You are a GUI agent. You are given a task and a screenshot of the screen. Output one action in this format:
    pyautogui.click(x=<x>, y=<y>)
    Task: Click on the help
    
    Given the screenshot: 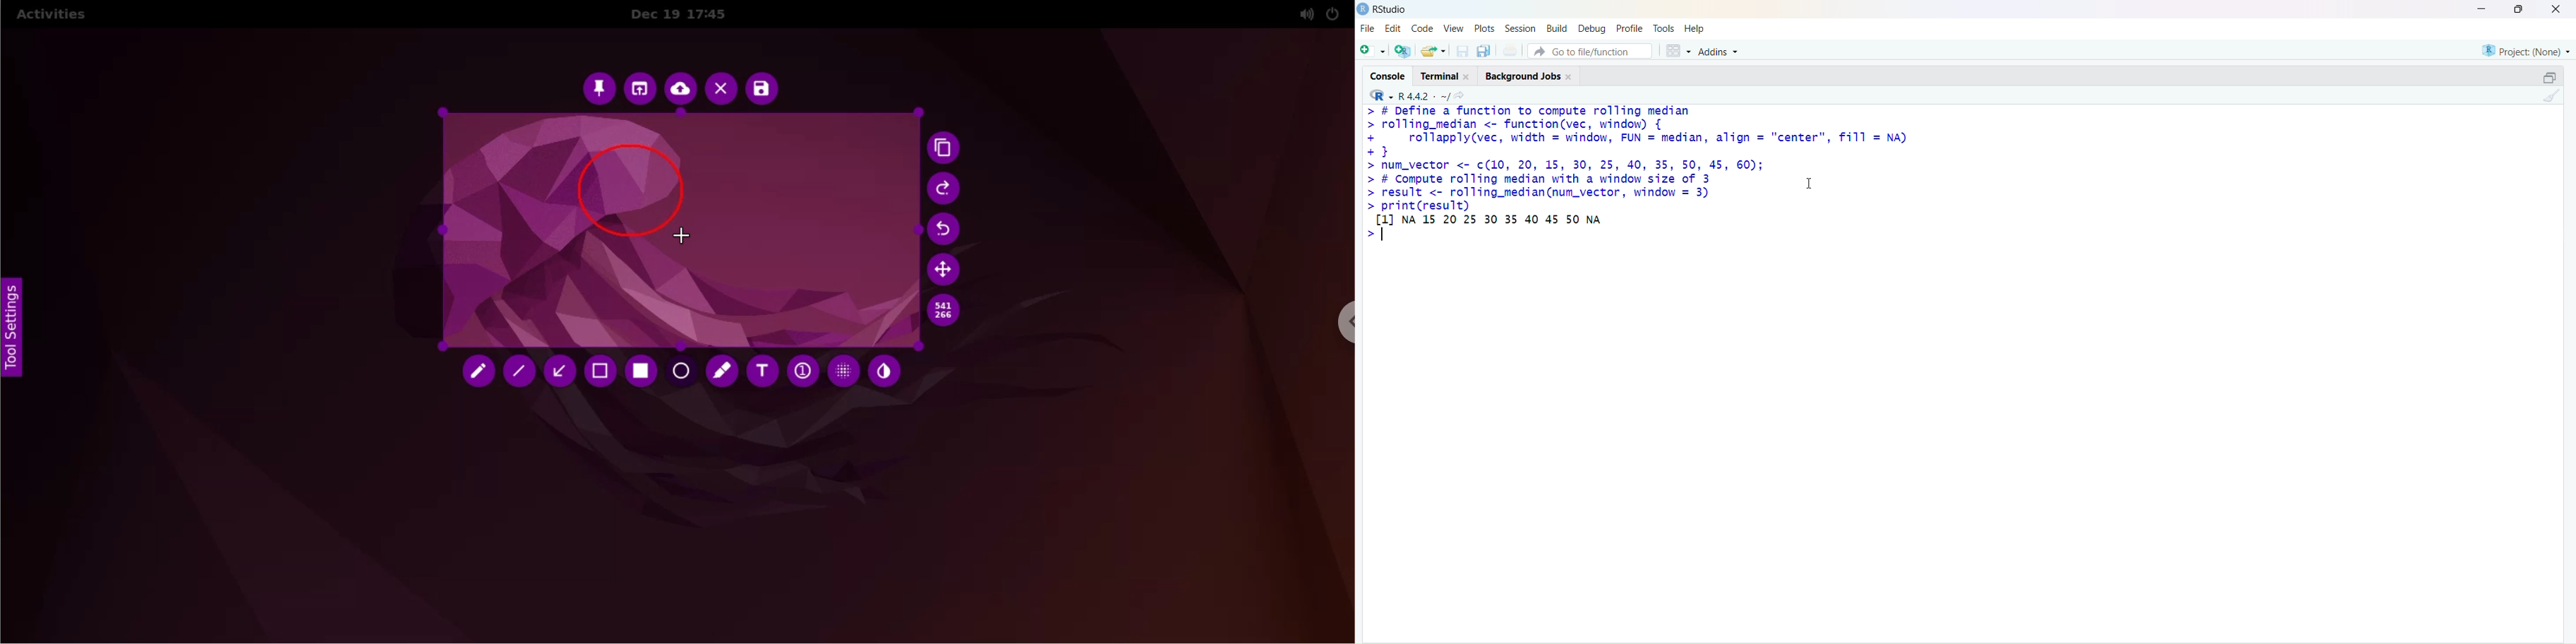 What is the action you would take?
    pyautogui.click(x=1696, y=29)
    